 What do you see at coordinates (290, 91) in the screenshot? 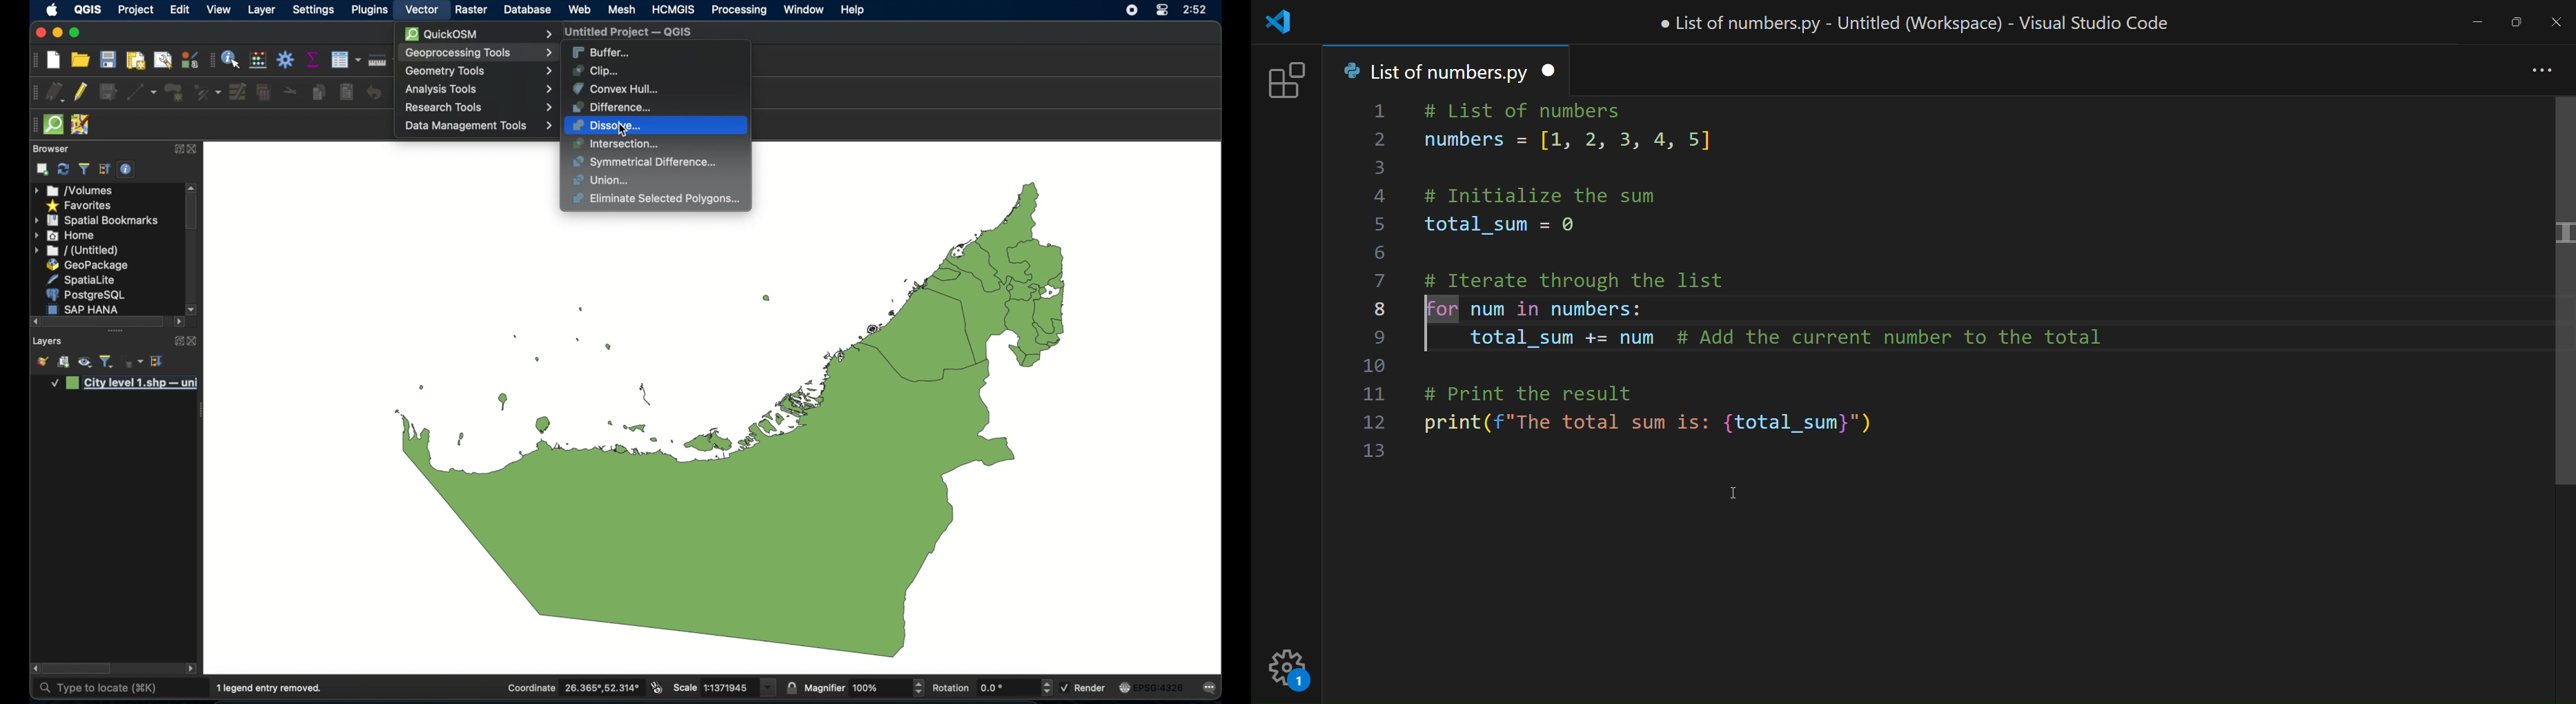
I see `cut features` at bounding box center [290, 91].